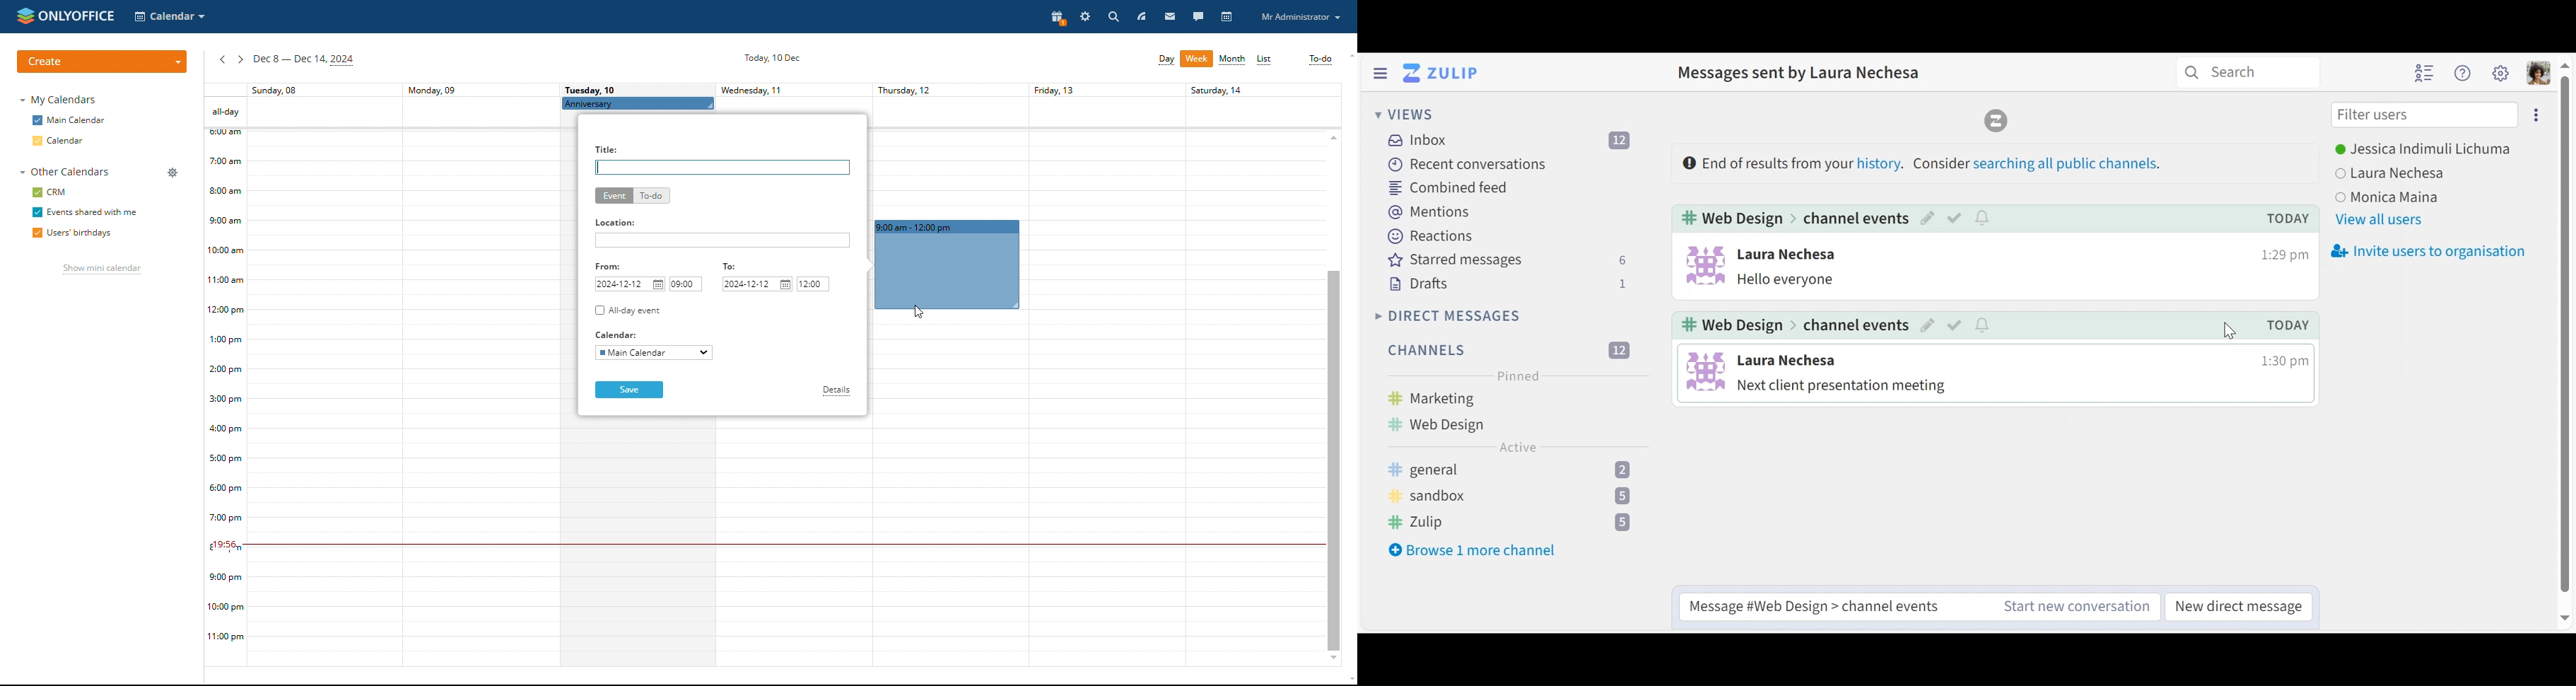 This screenshot has width=2576, height=700. What do you see at coordinates (1166, 59) in the screenshot?
I see `day view` at bounding box center [1166, 59].